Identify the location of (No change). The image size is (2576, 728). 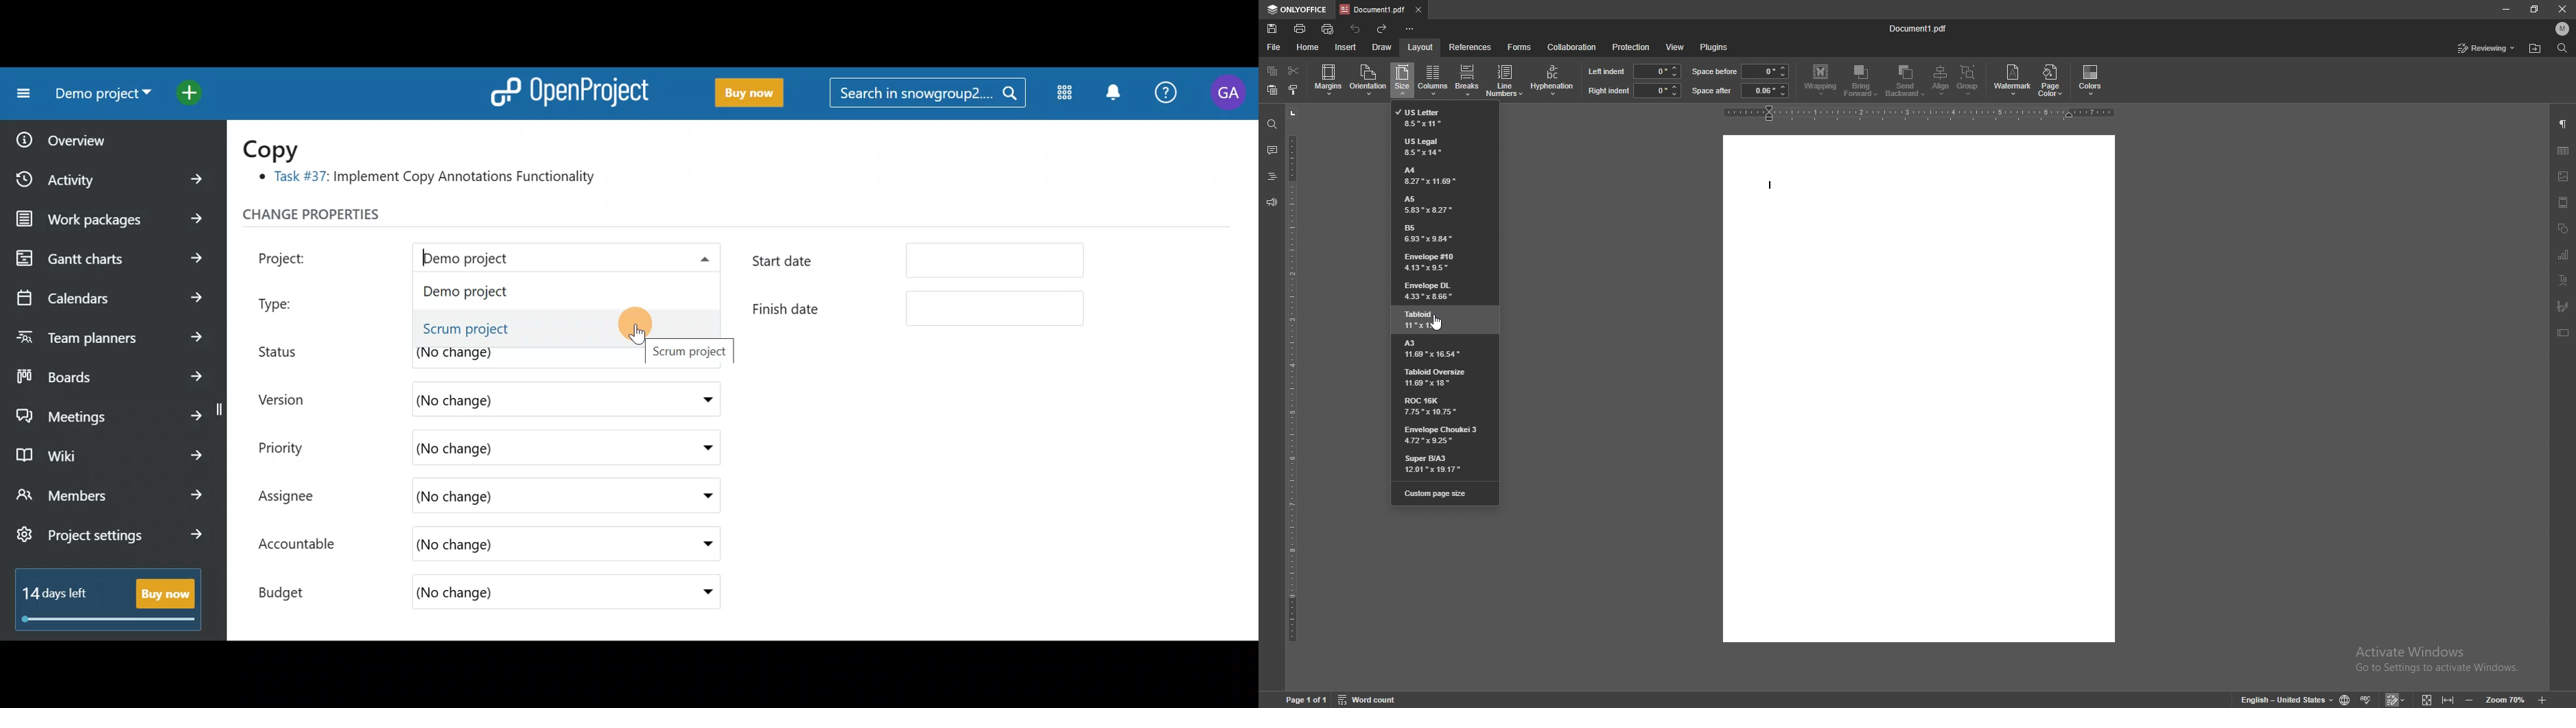
(496, 448).